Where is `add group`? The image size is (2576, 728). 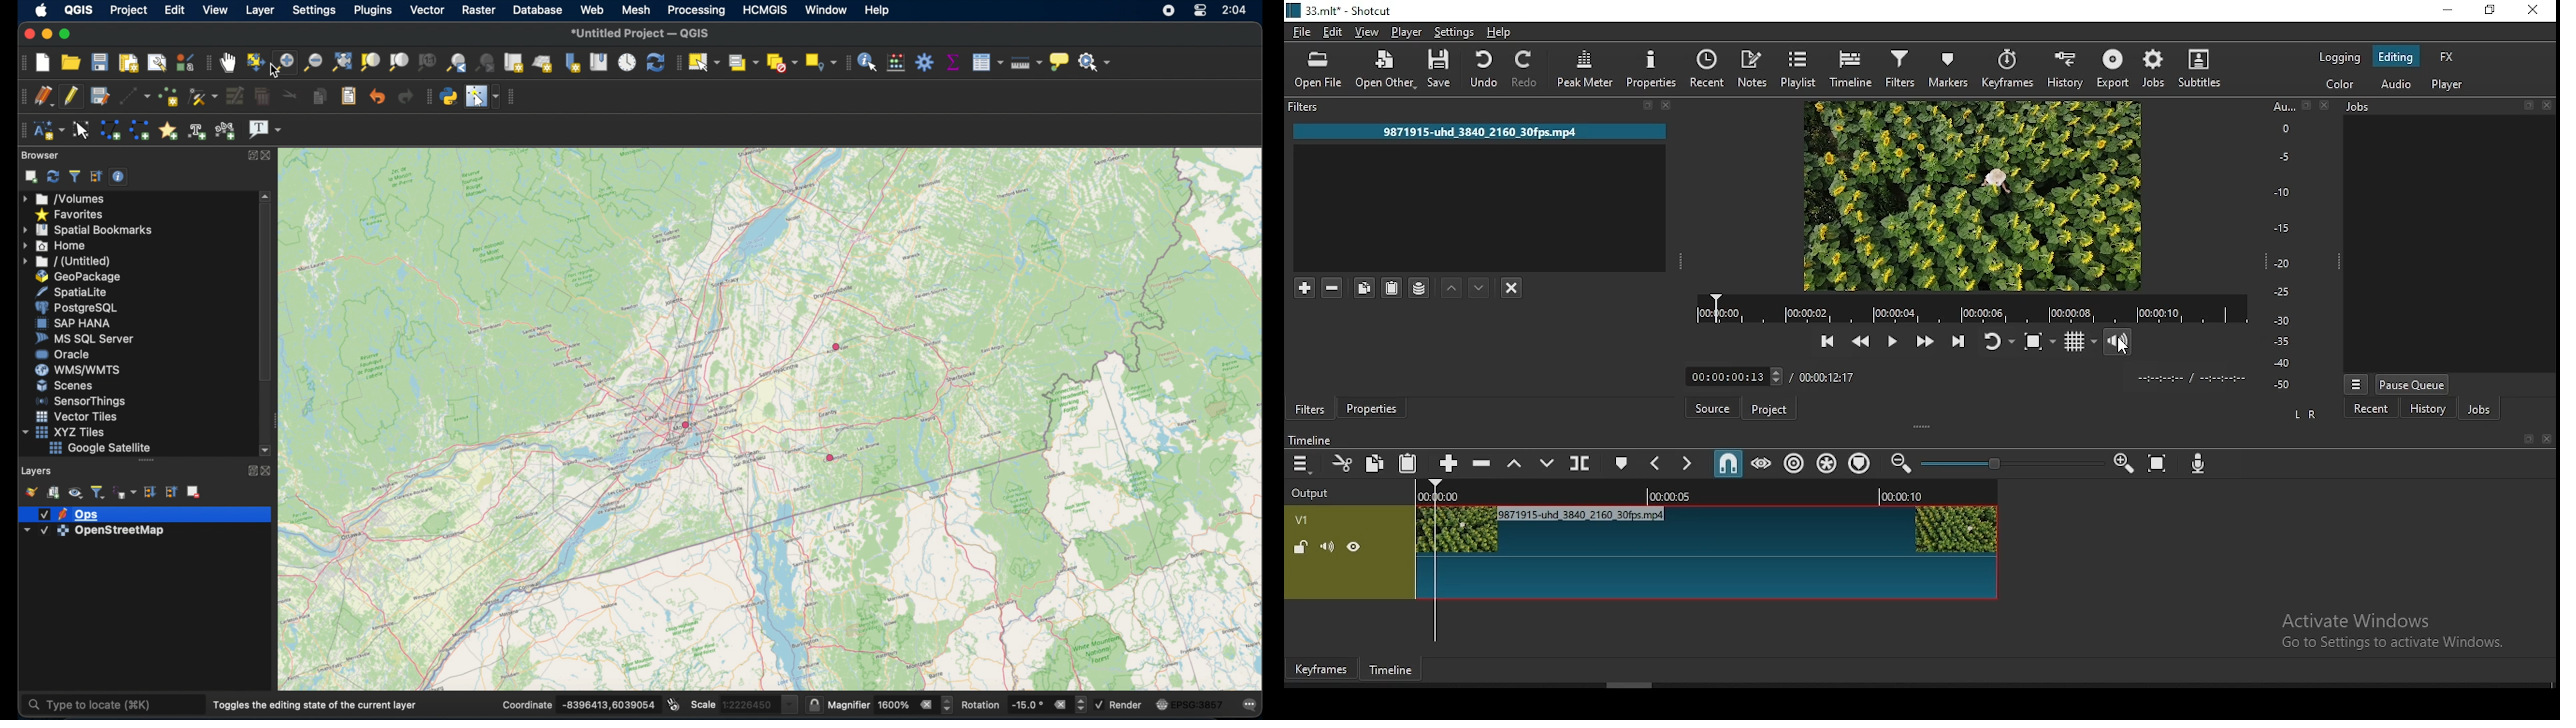 add group is located at coordinates (53, 493).